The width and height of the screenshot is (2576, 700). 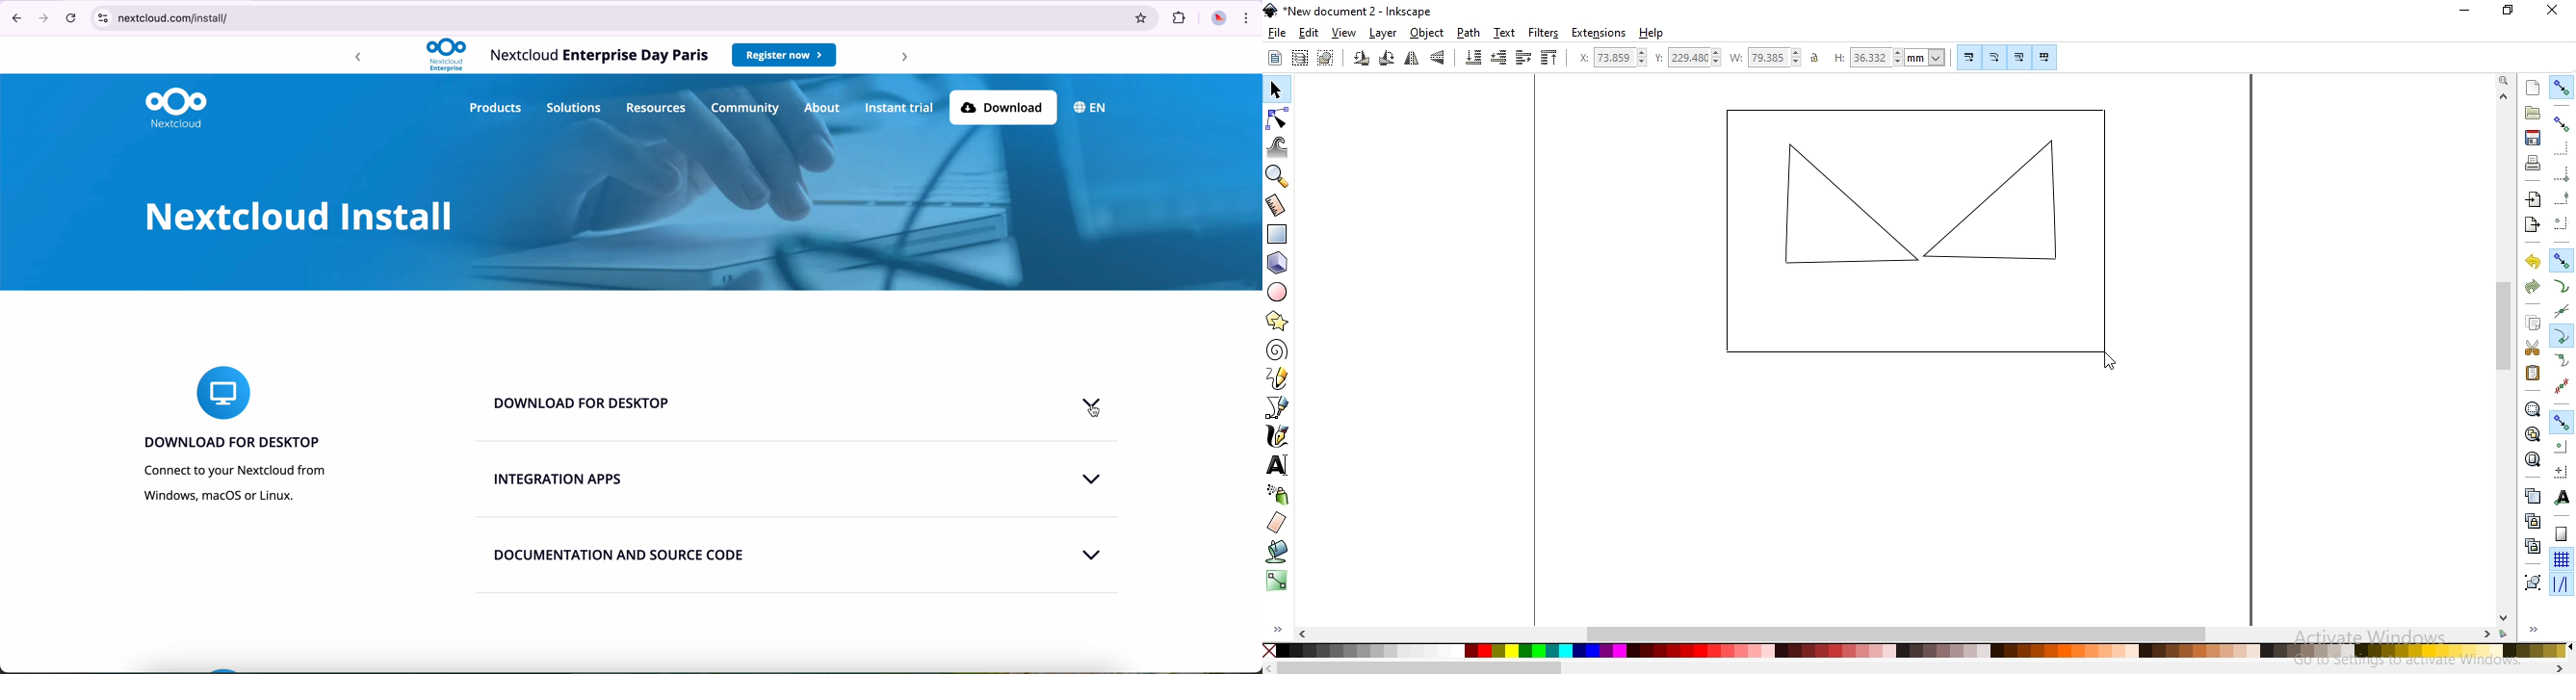 I want to click on download for desktop, so click(x=578, y=403).